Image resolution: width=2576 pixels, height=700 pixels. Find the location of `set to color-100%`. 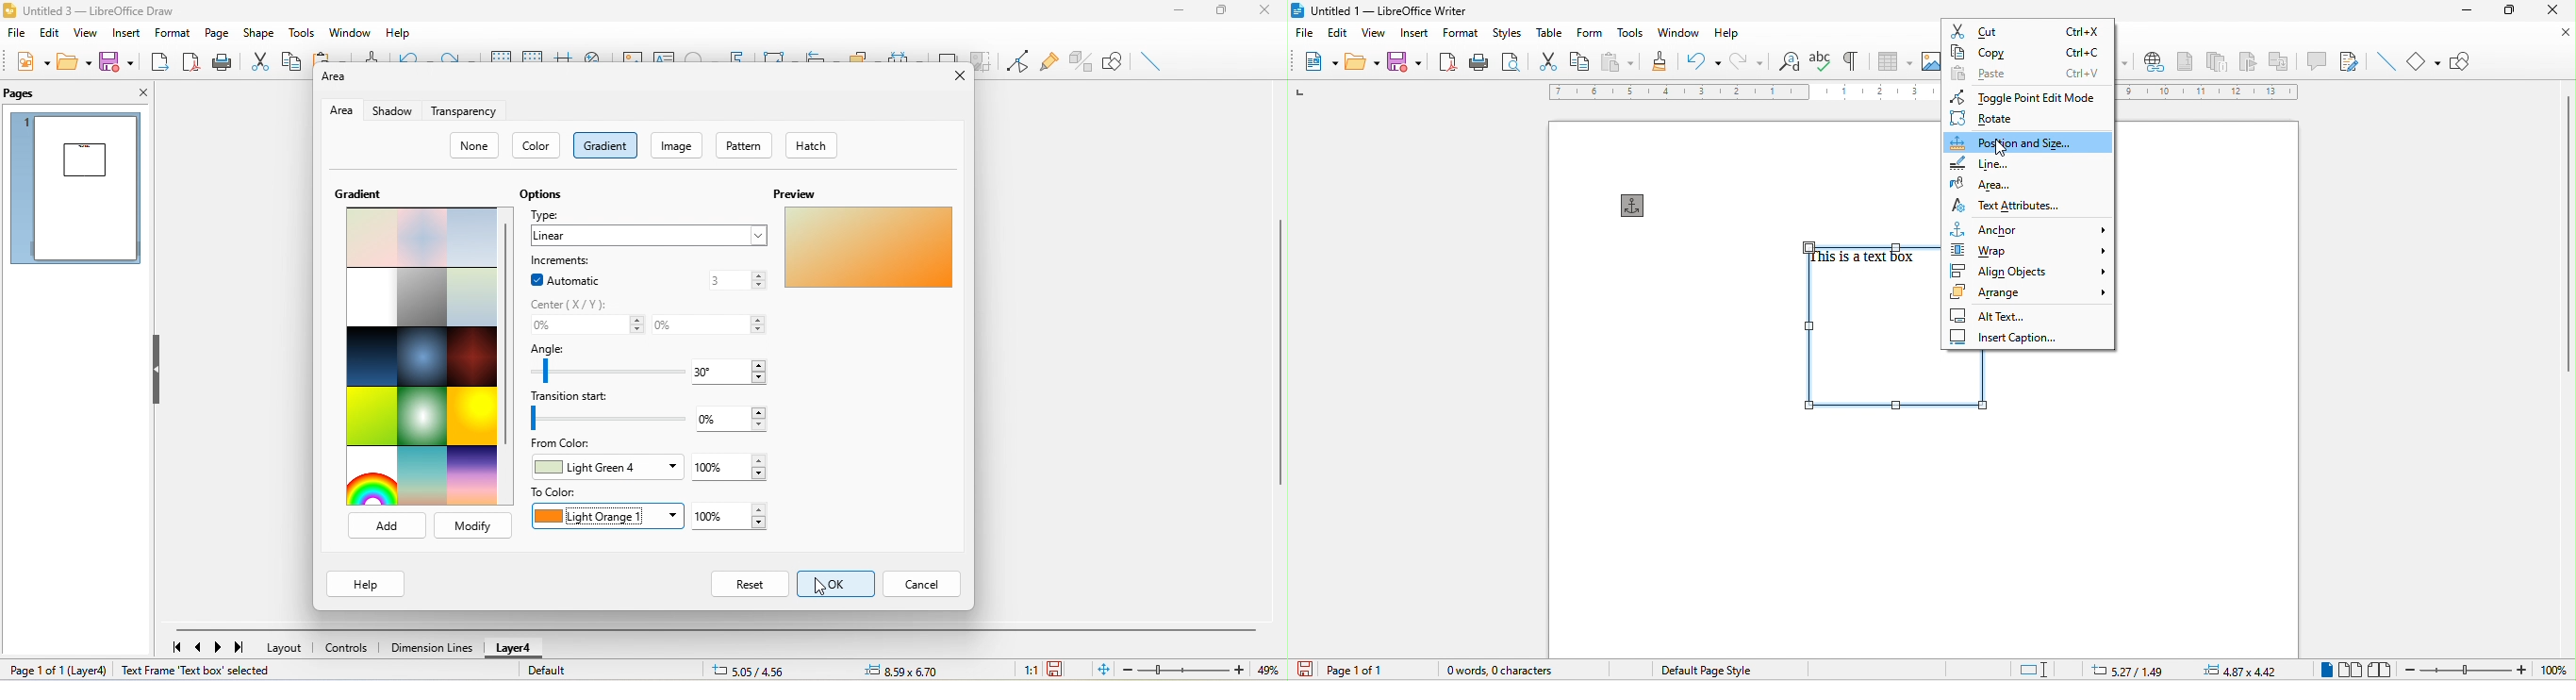

set to color-100% is located at coordinates (735, 517).